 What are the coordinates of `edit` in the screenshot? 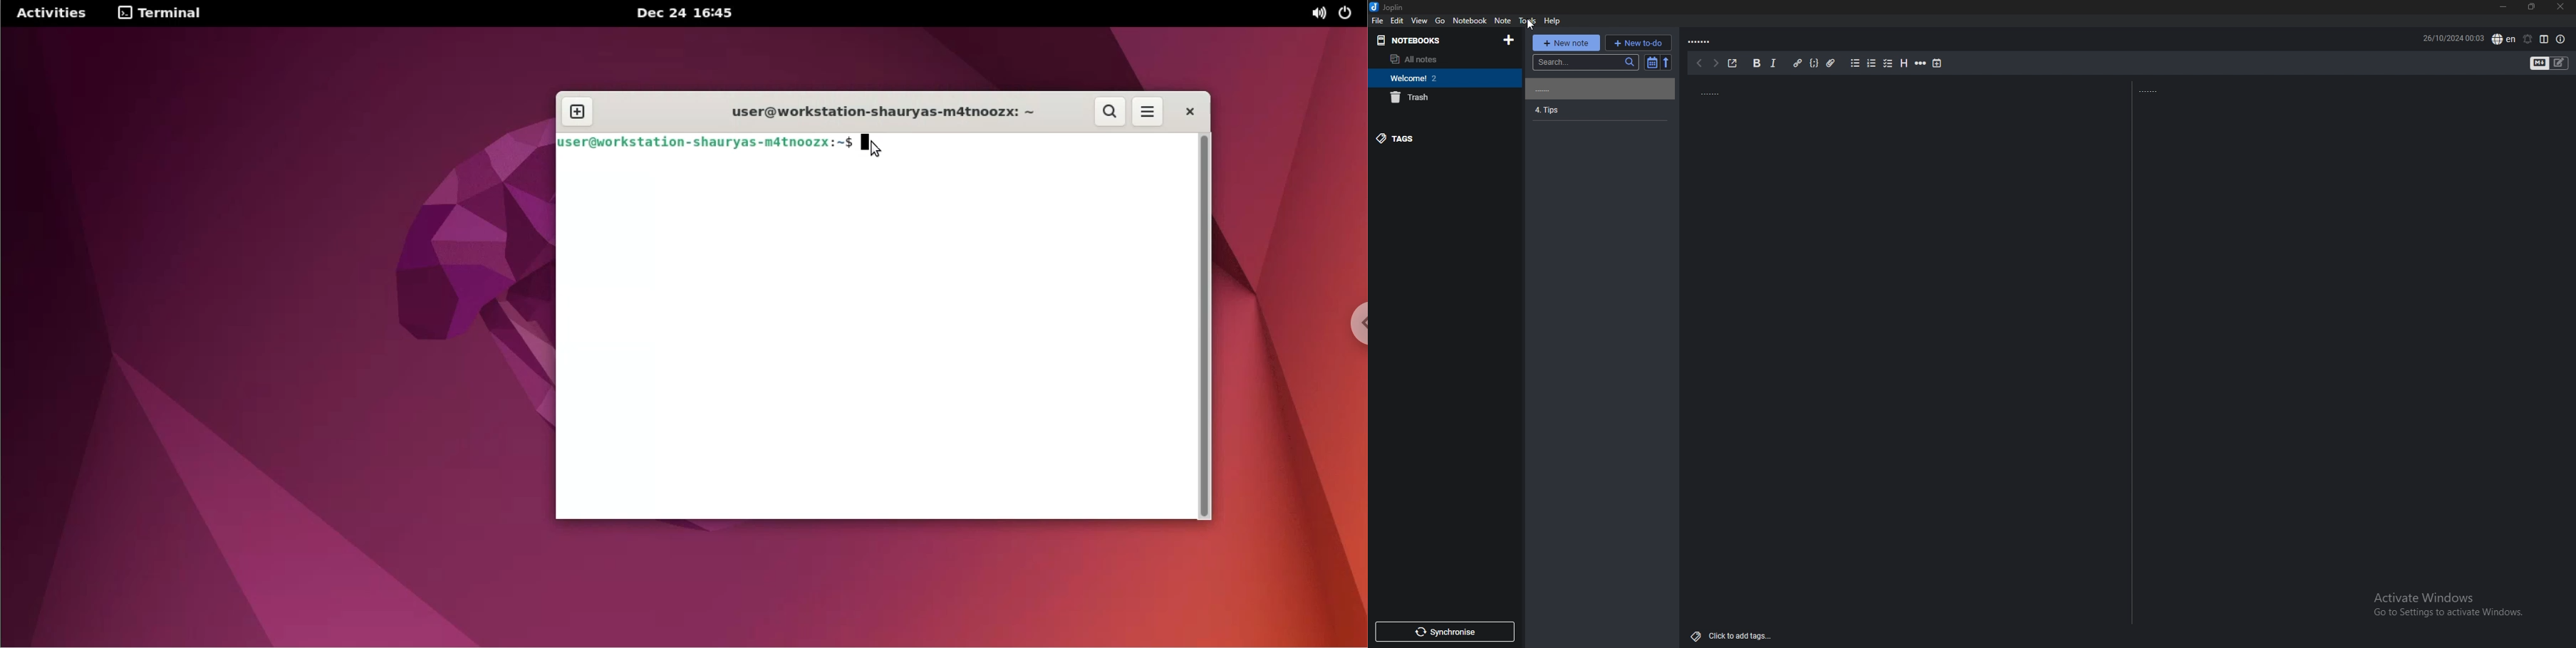 It's located at (1397, 20).